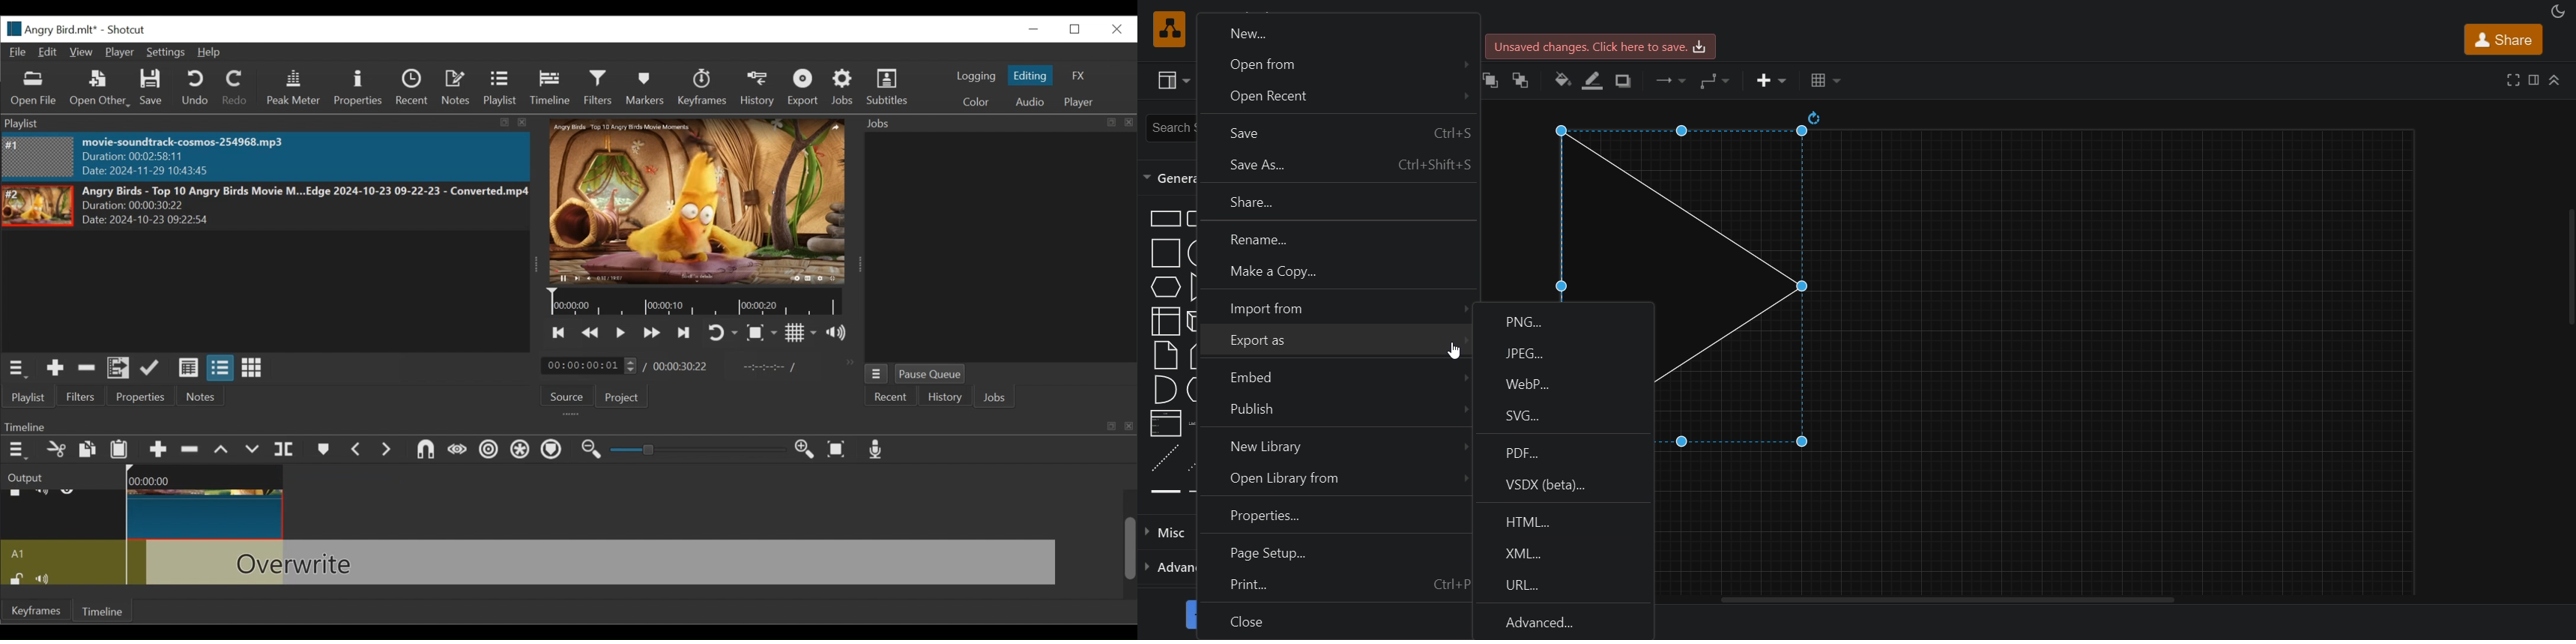 The height and width of the screenshot is (644, 2576). Describe the element at coordinates (934, 374) in the screenshot. I see `Pause Queue` at that location.